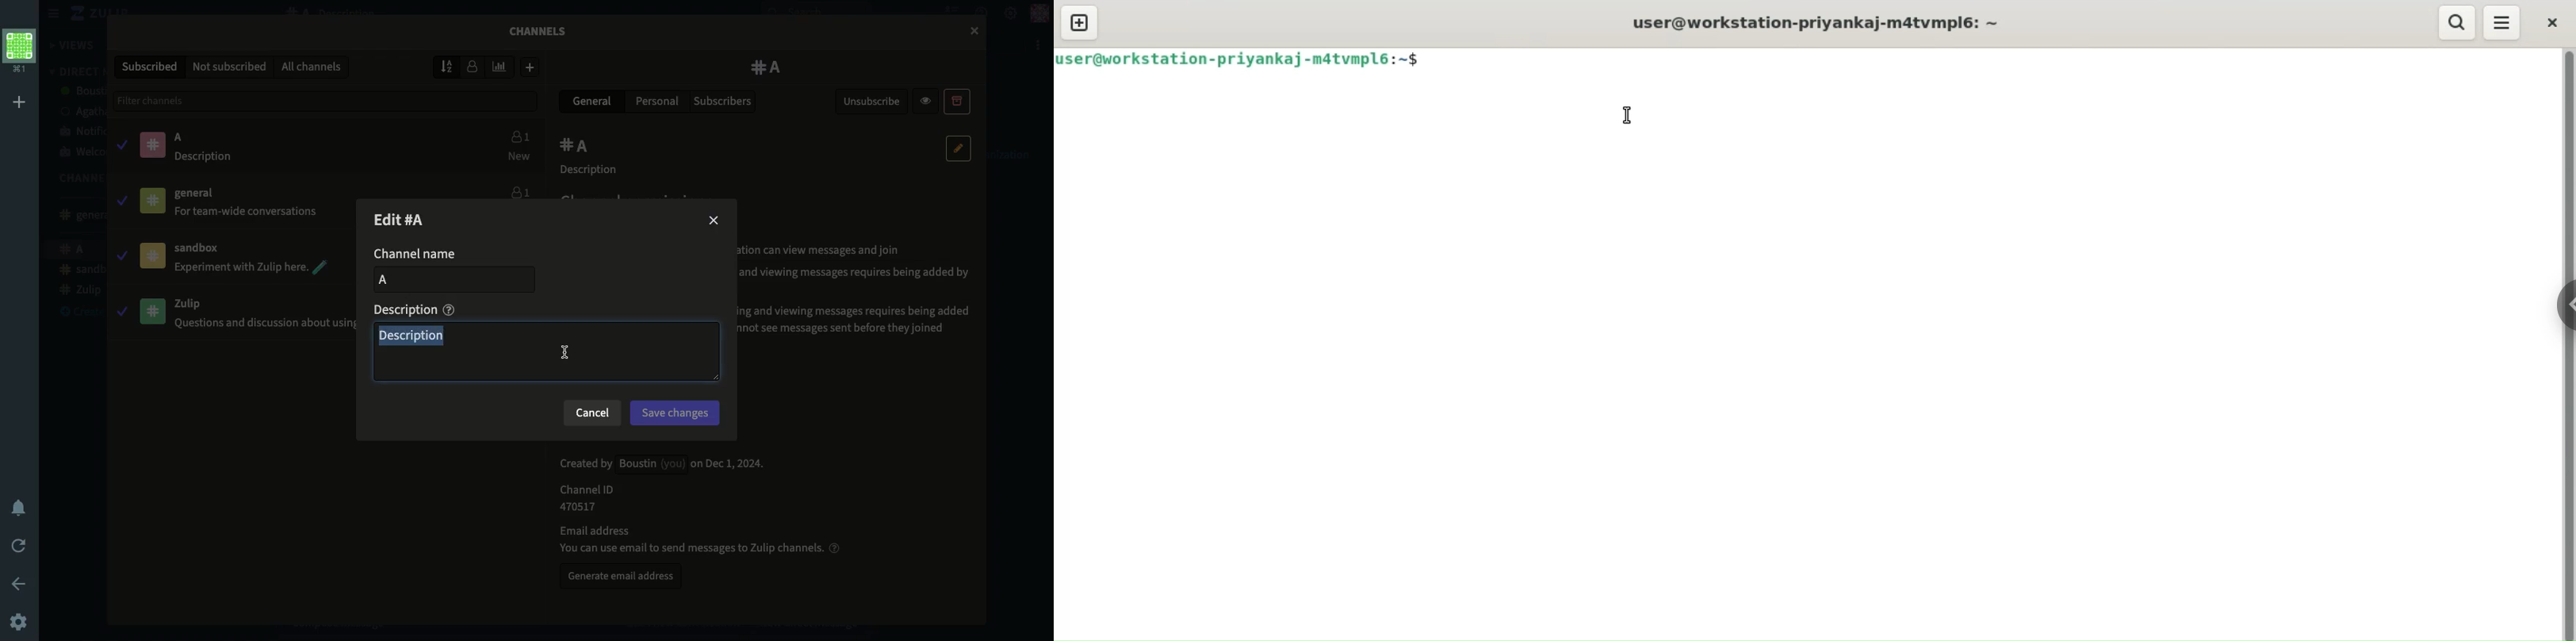  Describe the element at coordinates (564, 351) in the screenshot. I see `cursor` at that location.